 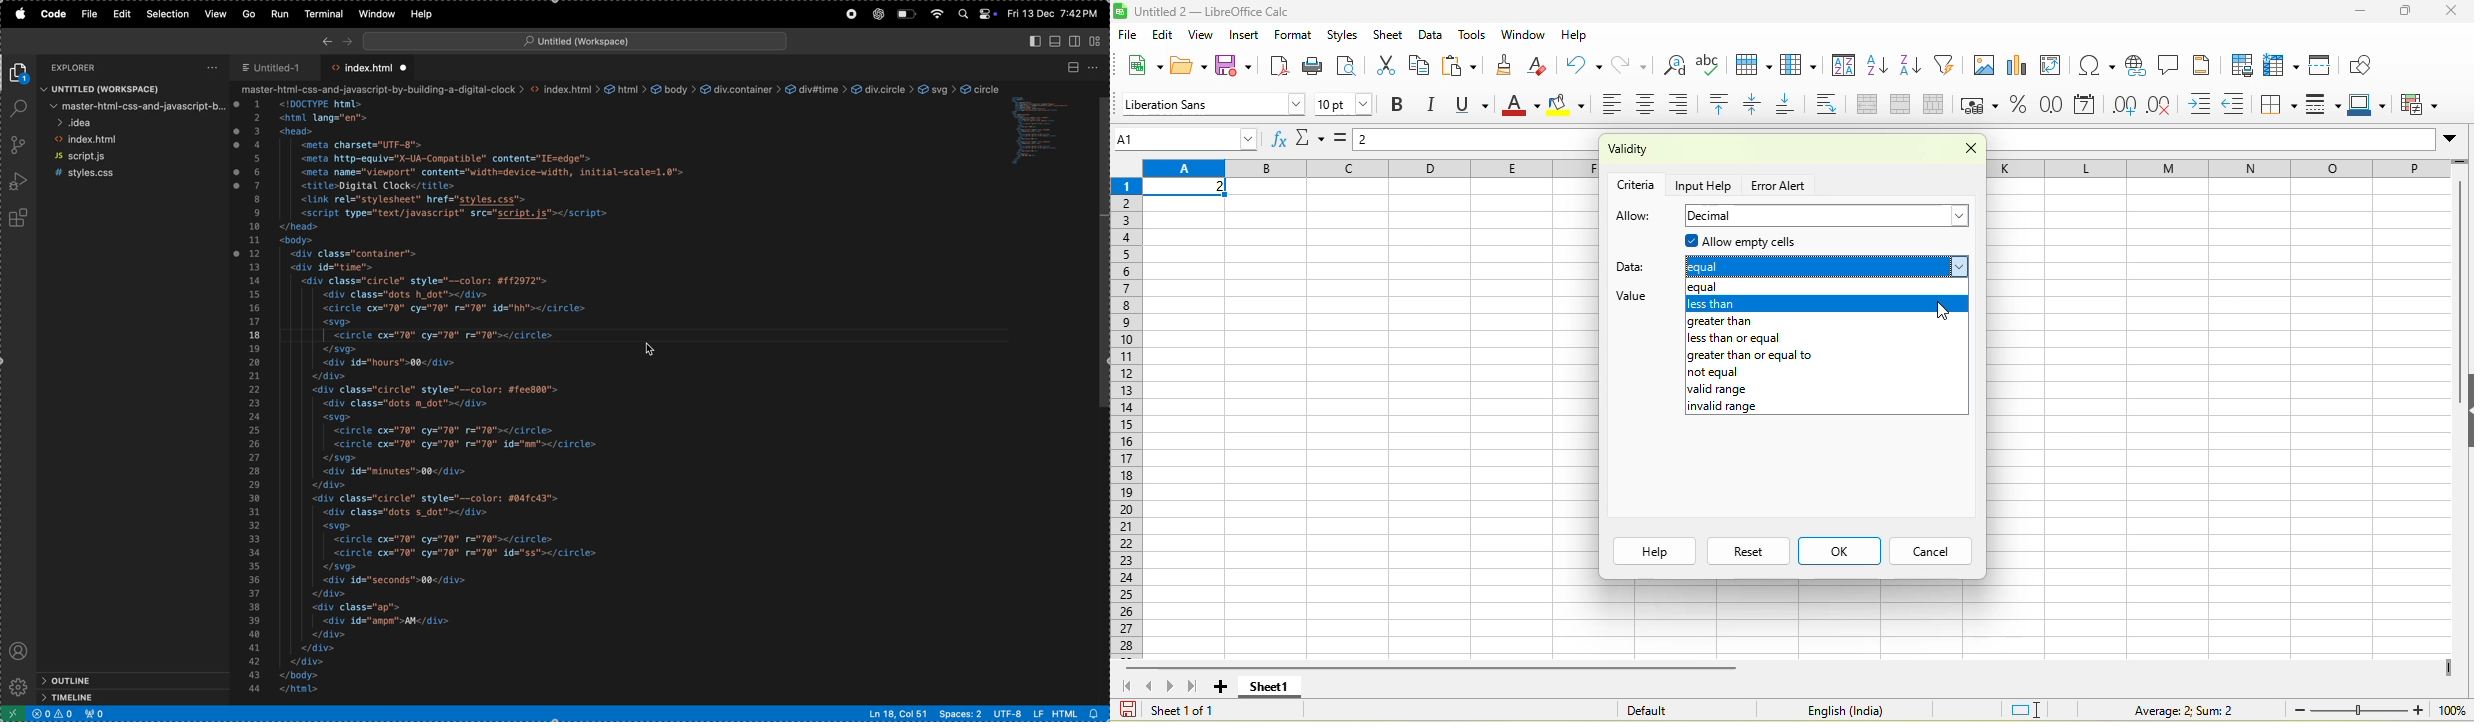 What do you see at coordinates (1129, 417) in the screenshot?
I see `rows` at bounding box center [1129, 417].